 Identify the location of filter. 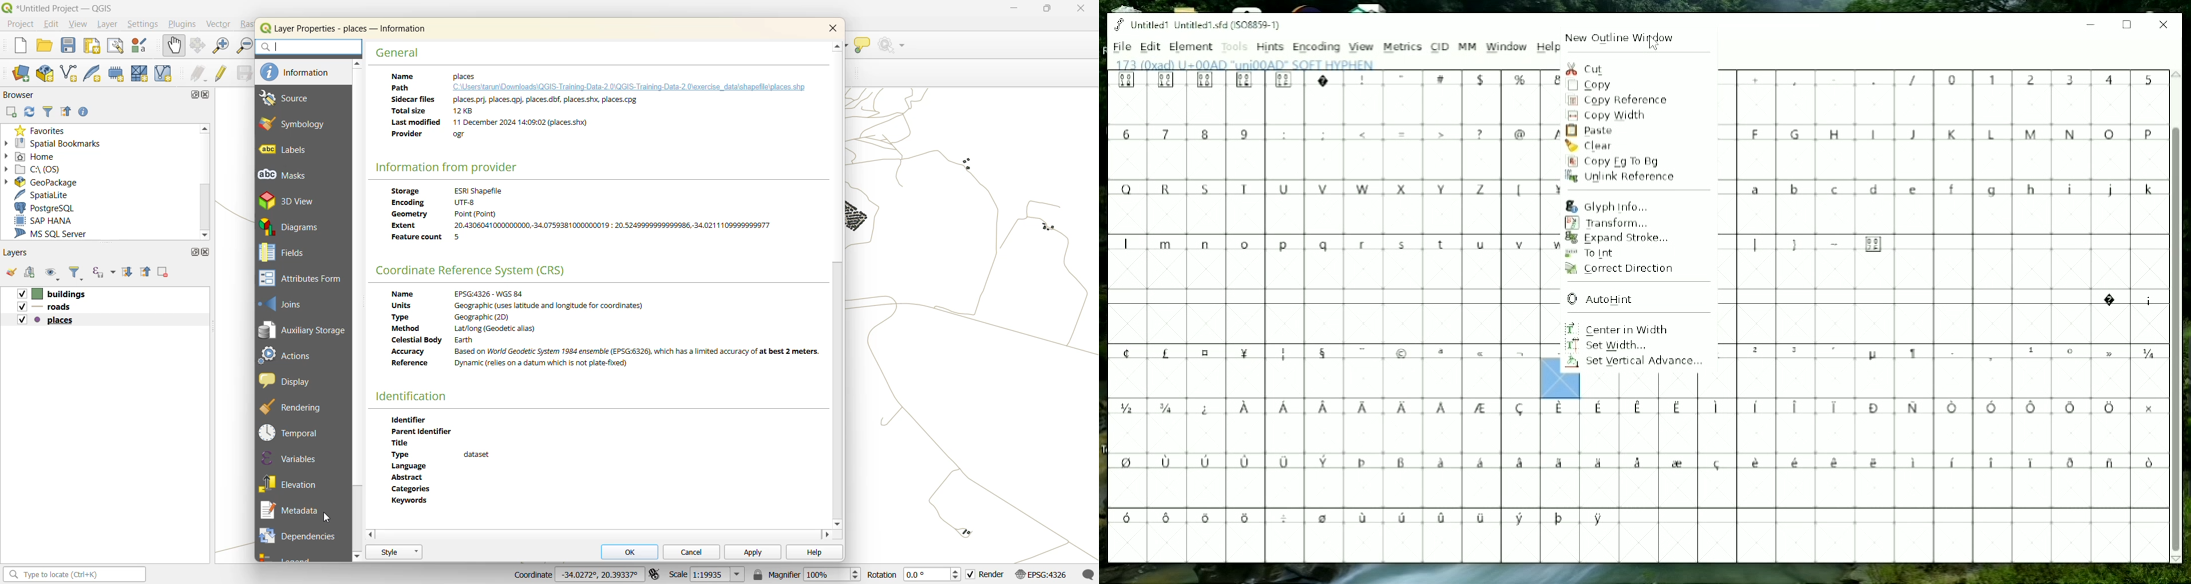
(50, 111).